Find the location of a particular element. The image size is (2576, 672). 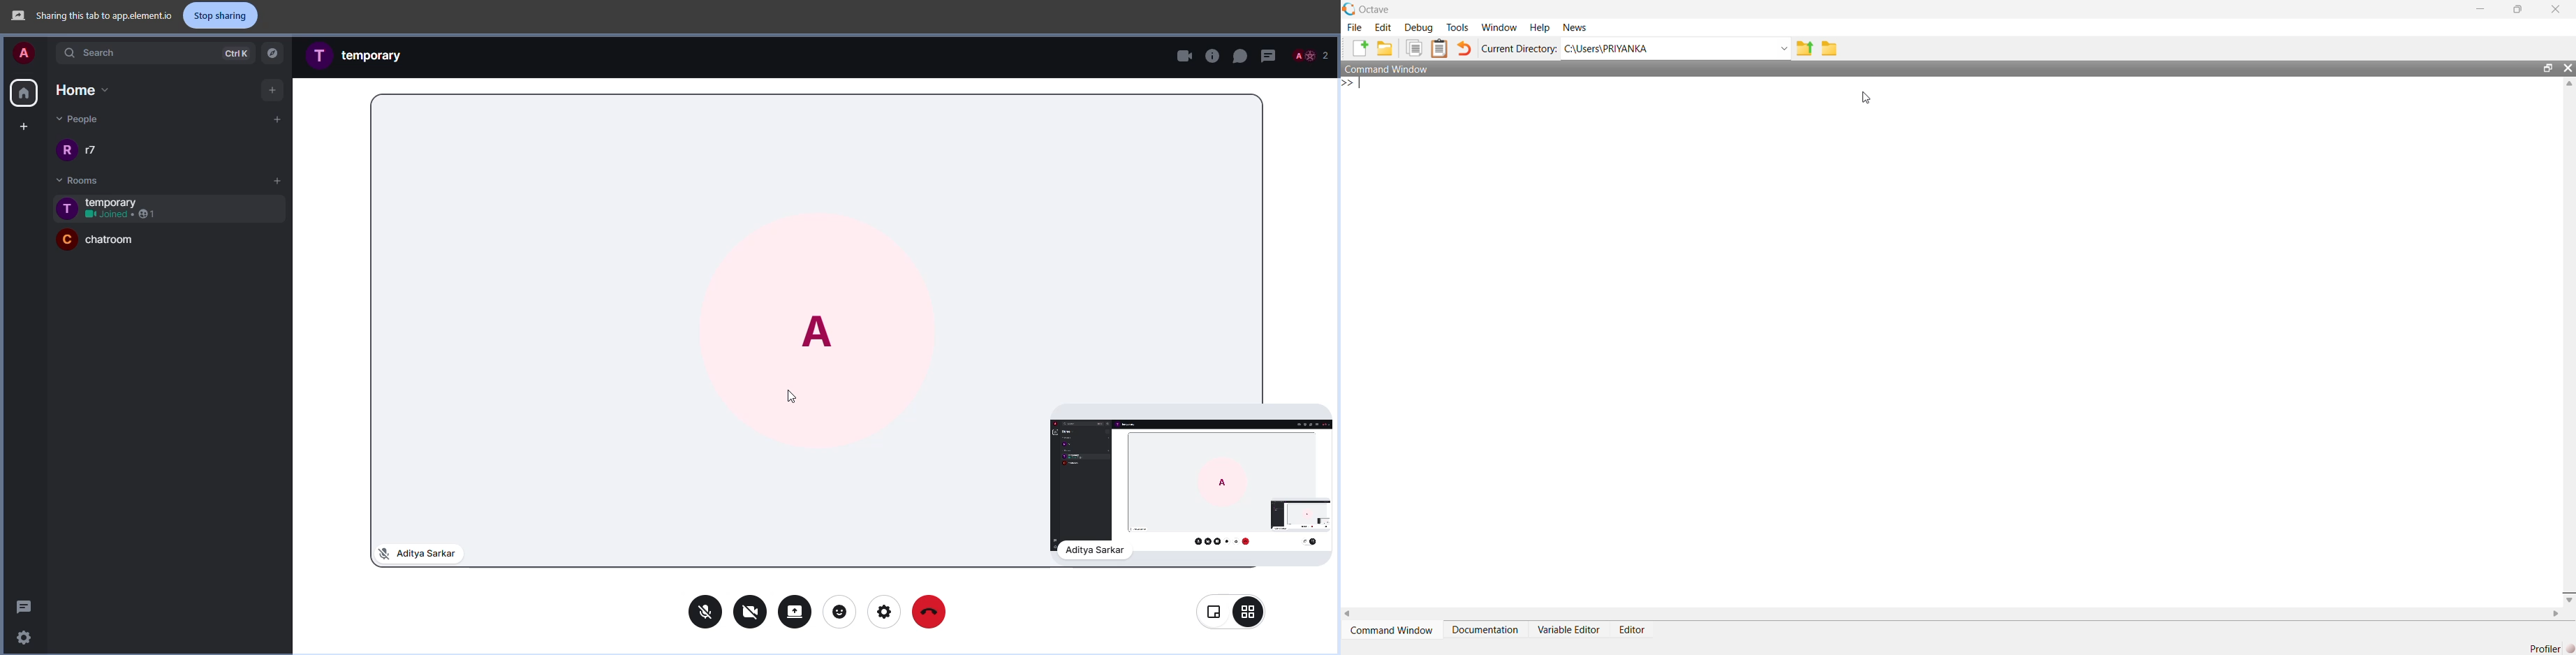

video off is located at coordinates (751, 610).